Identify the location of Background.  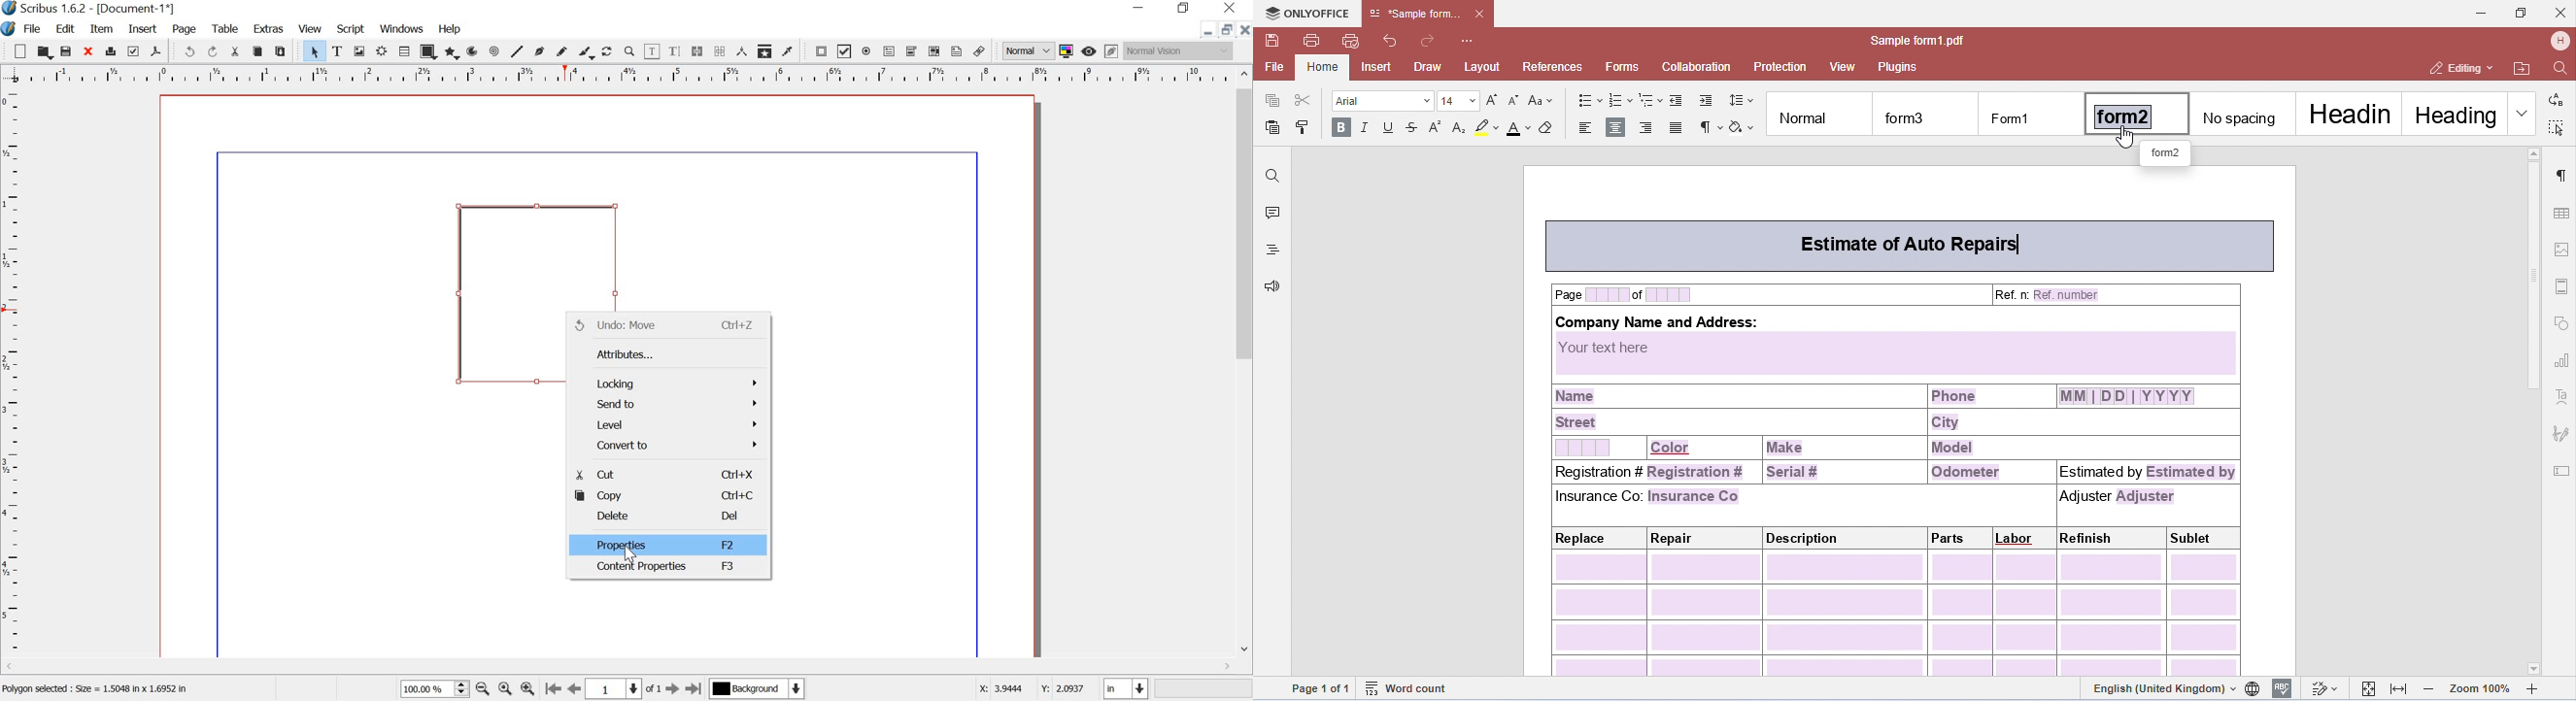
(759, 690).